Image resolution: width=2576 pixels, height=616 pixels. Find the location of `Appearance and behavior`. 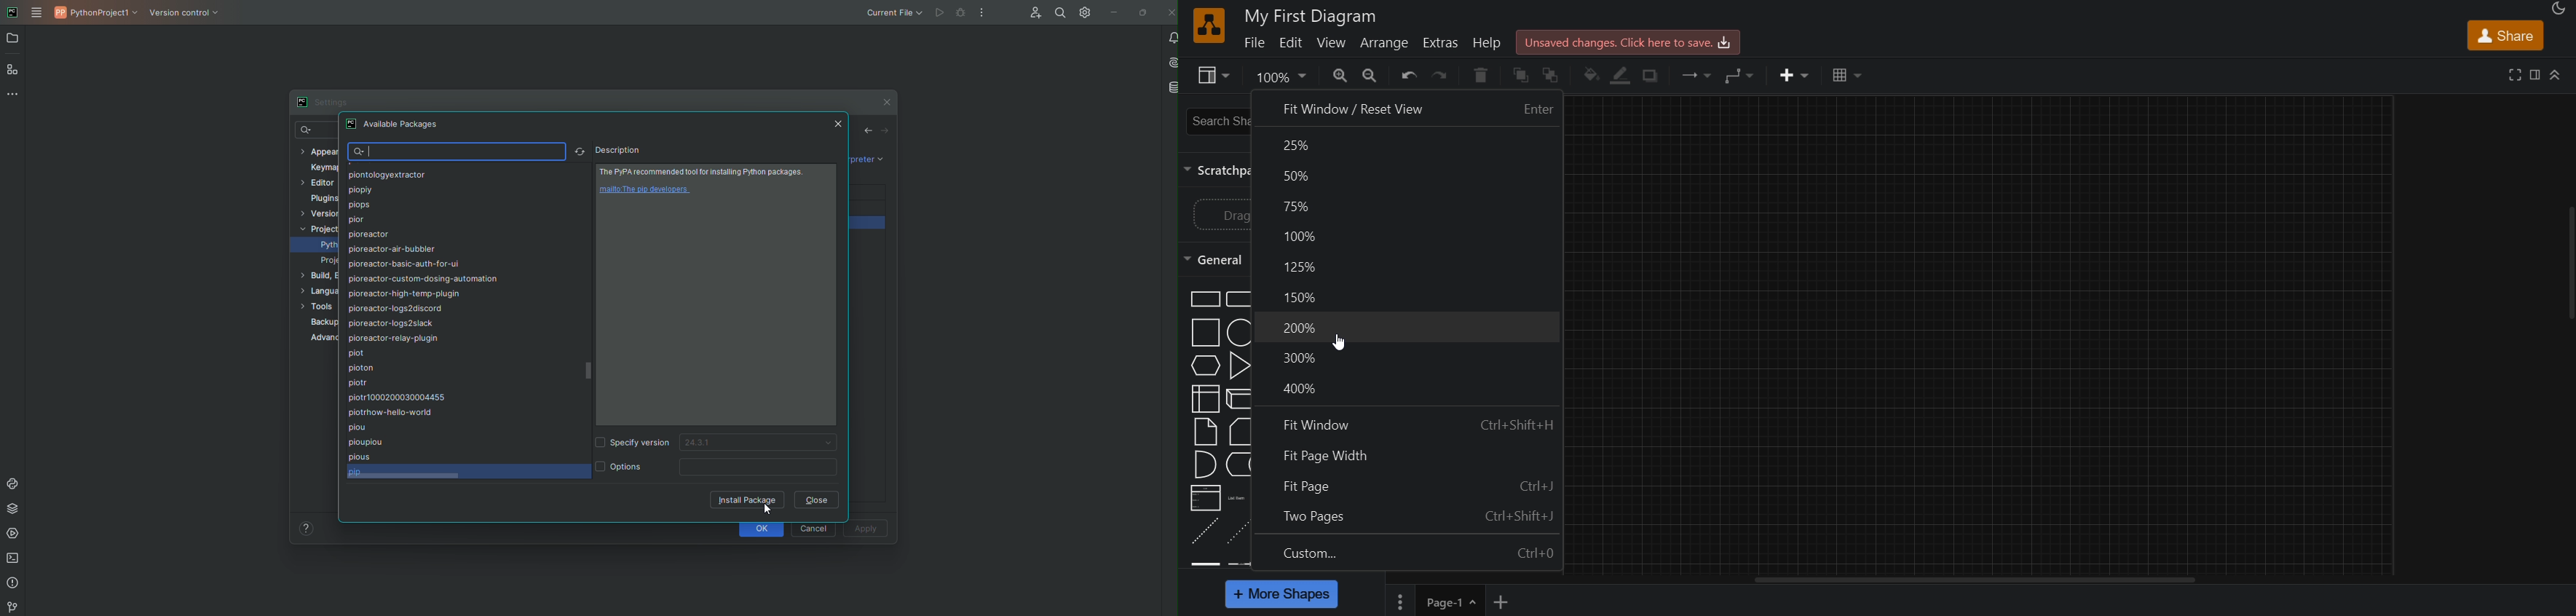

Appearance and behavior is located at coordinates (318, 152).